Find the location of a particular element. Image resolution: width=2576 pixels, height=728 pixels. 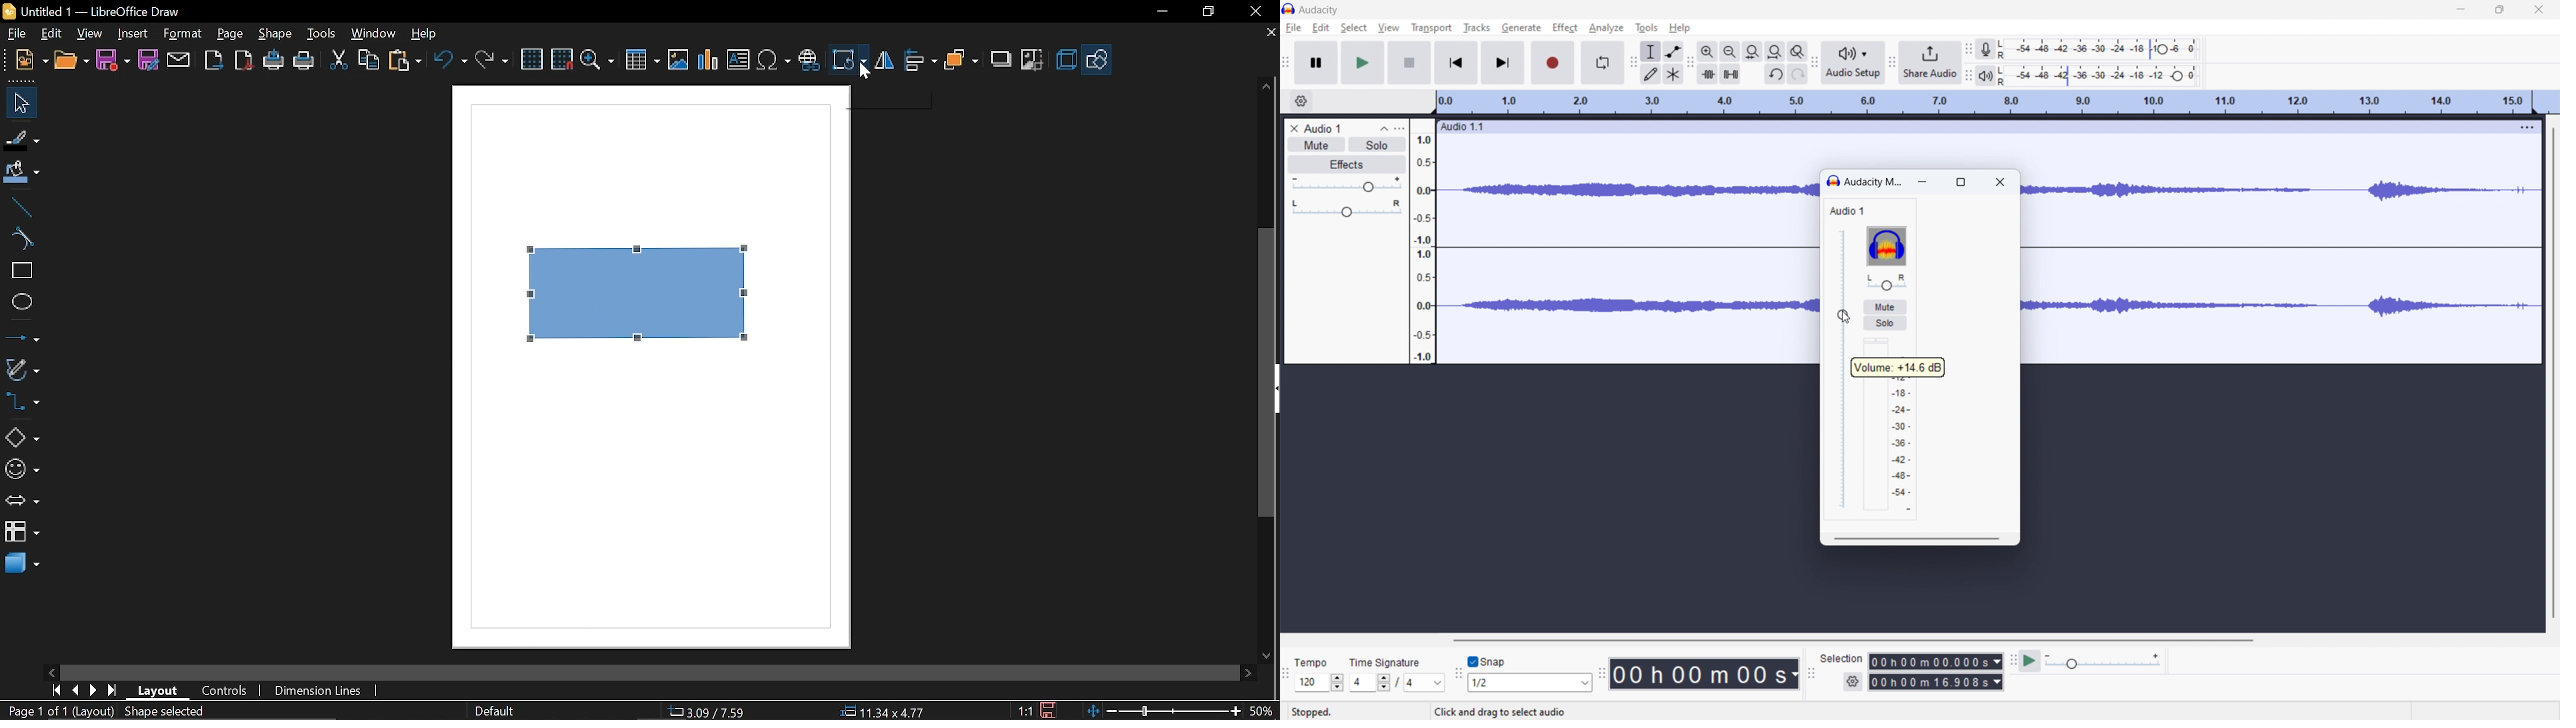

Change zoom is located at coordinates (1161, 710).